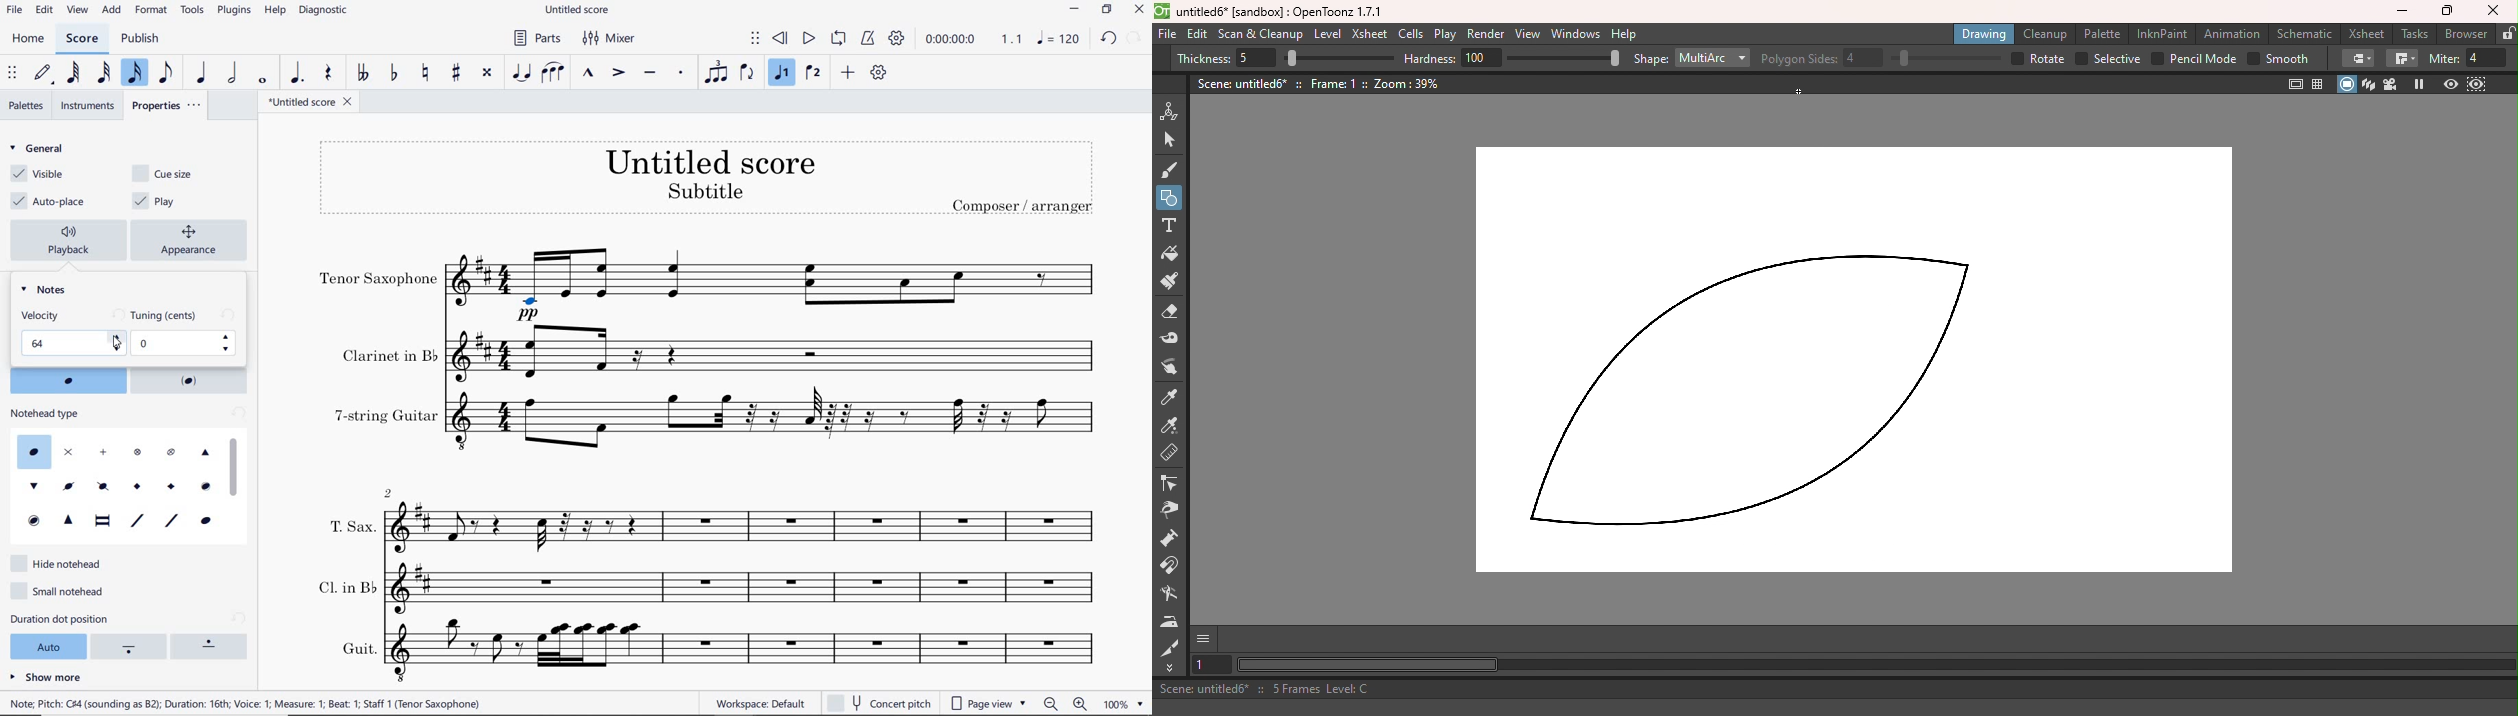 This screenshot has width=2520, height=728. Describe the element at coordinates (758, 39) in the screenshot. I see `SELECT TO MOVE` at that location.